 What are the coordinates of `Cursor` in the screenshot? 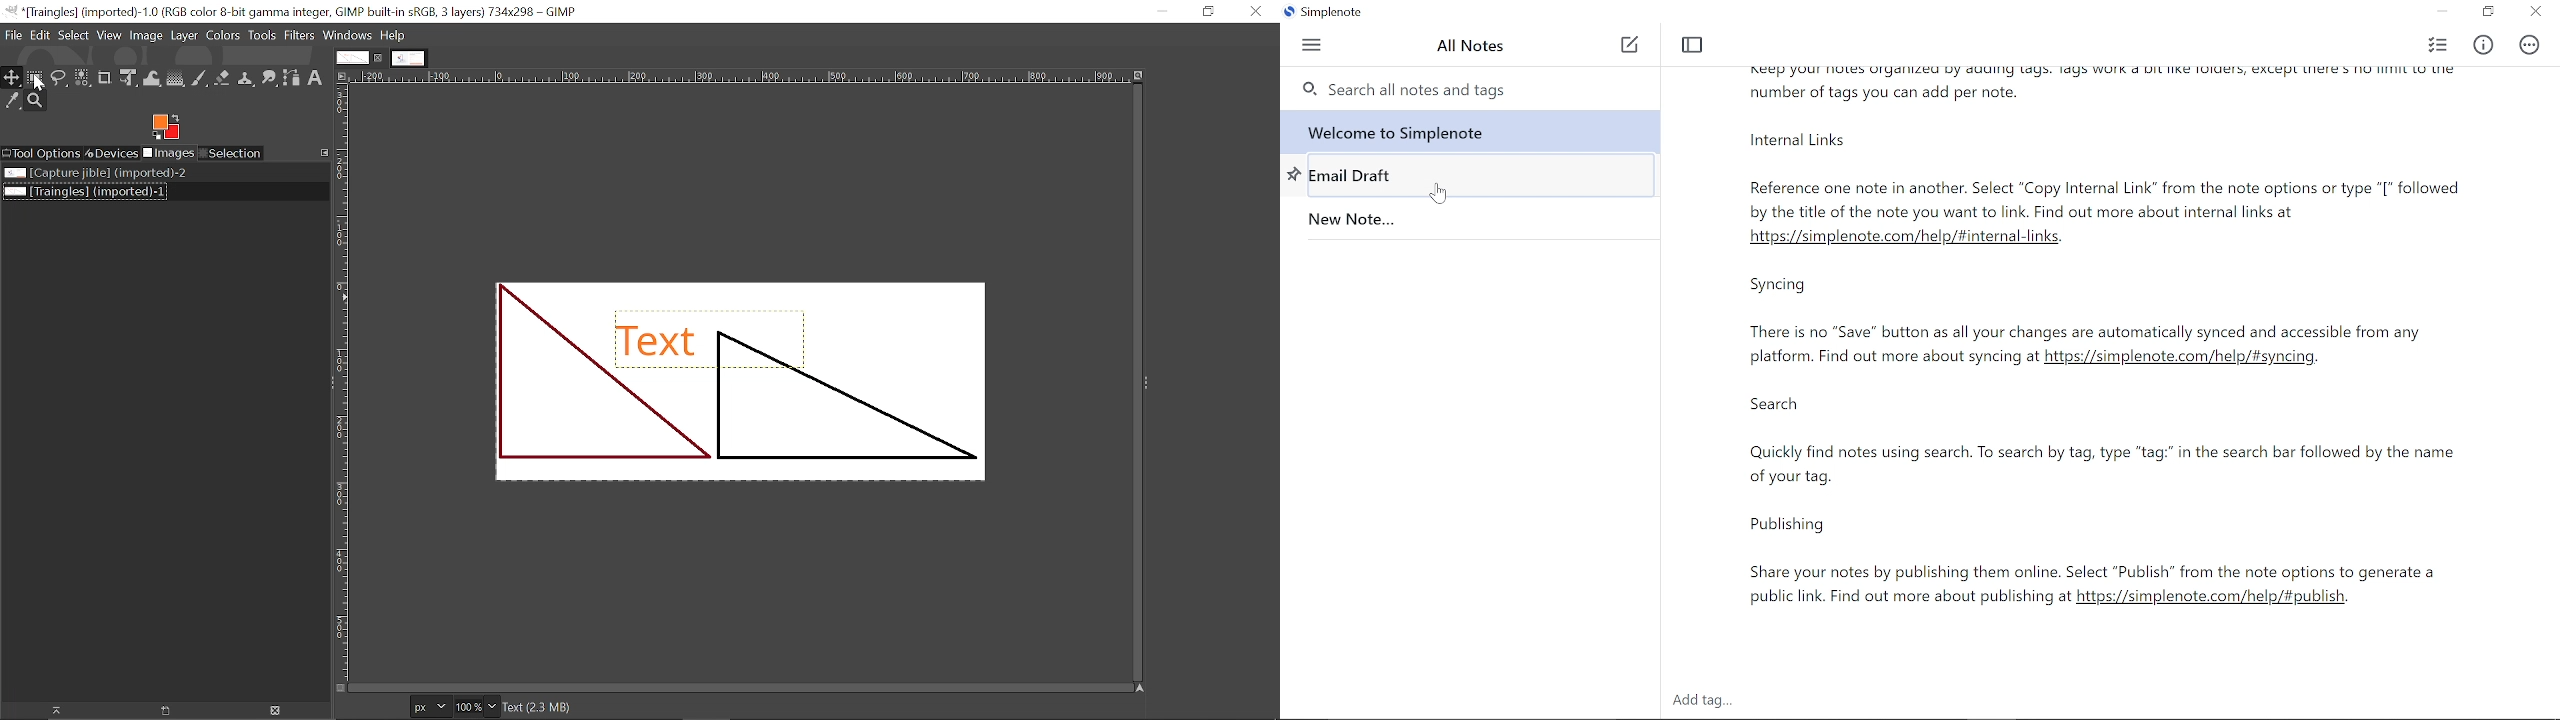 It's located at (1439, 192).